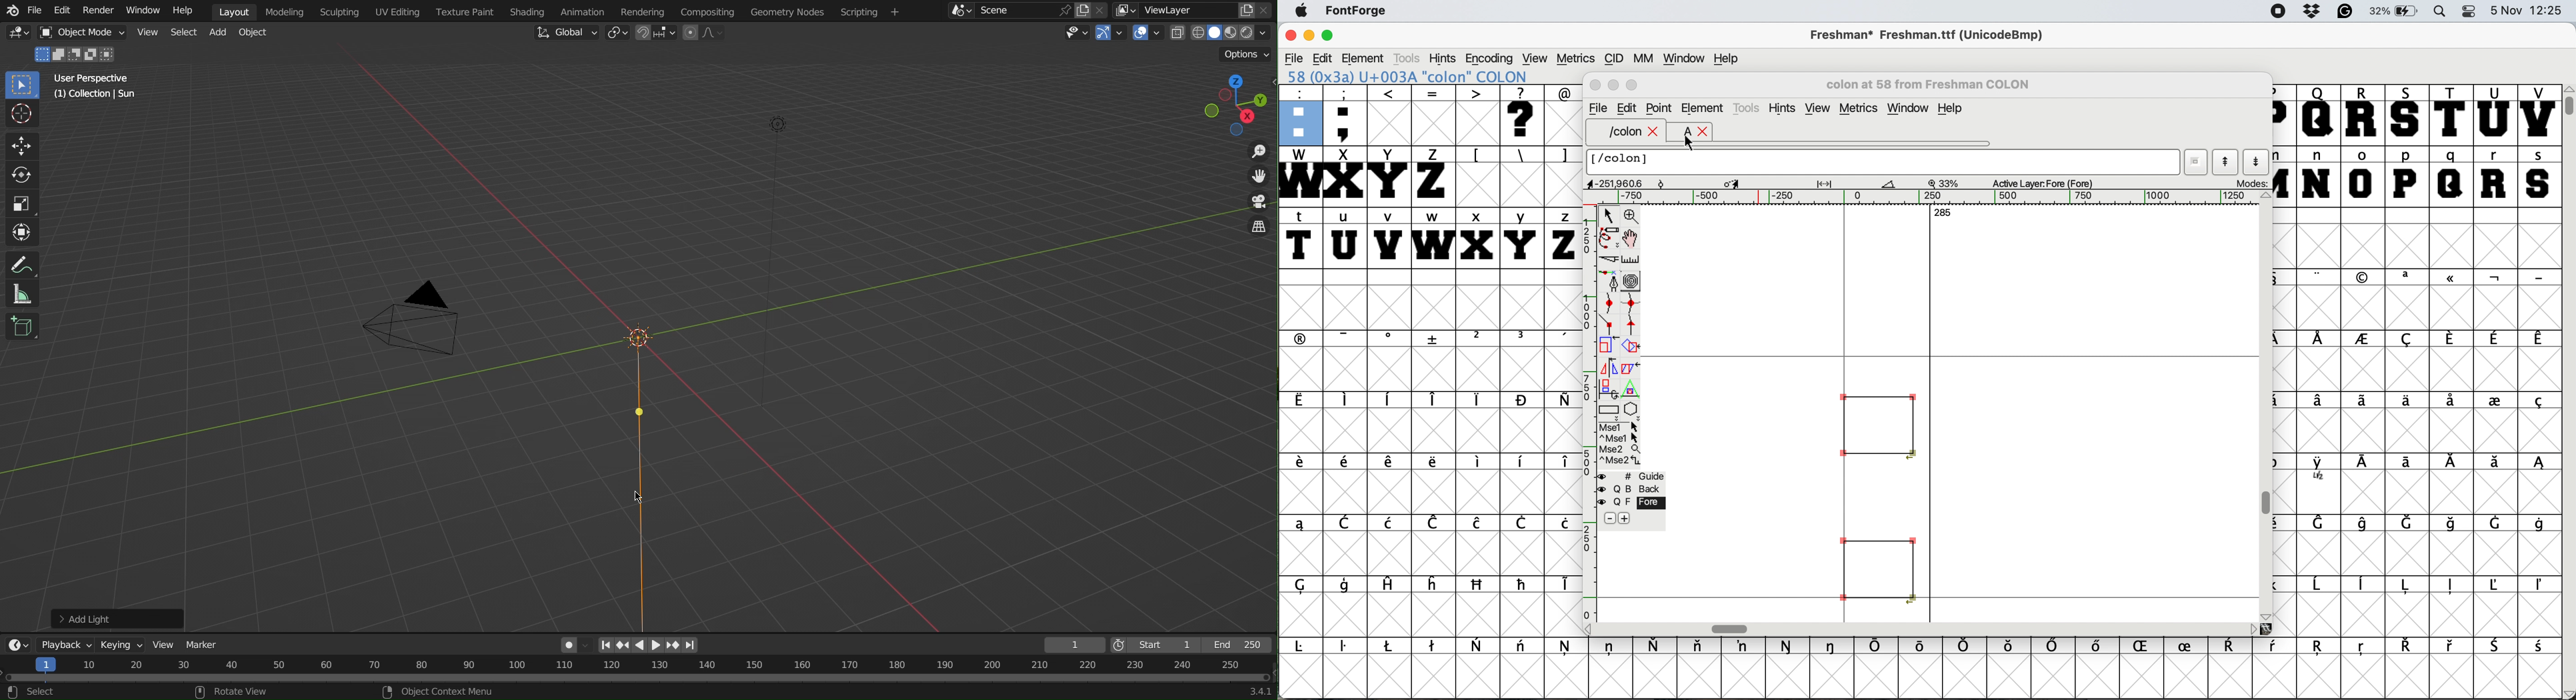 The image size is (2576, 700). What do you see at coordinates (125, 643) in the screenshot?
I see `Keying` at bounding box center [125, 643].